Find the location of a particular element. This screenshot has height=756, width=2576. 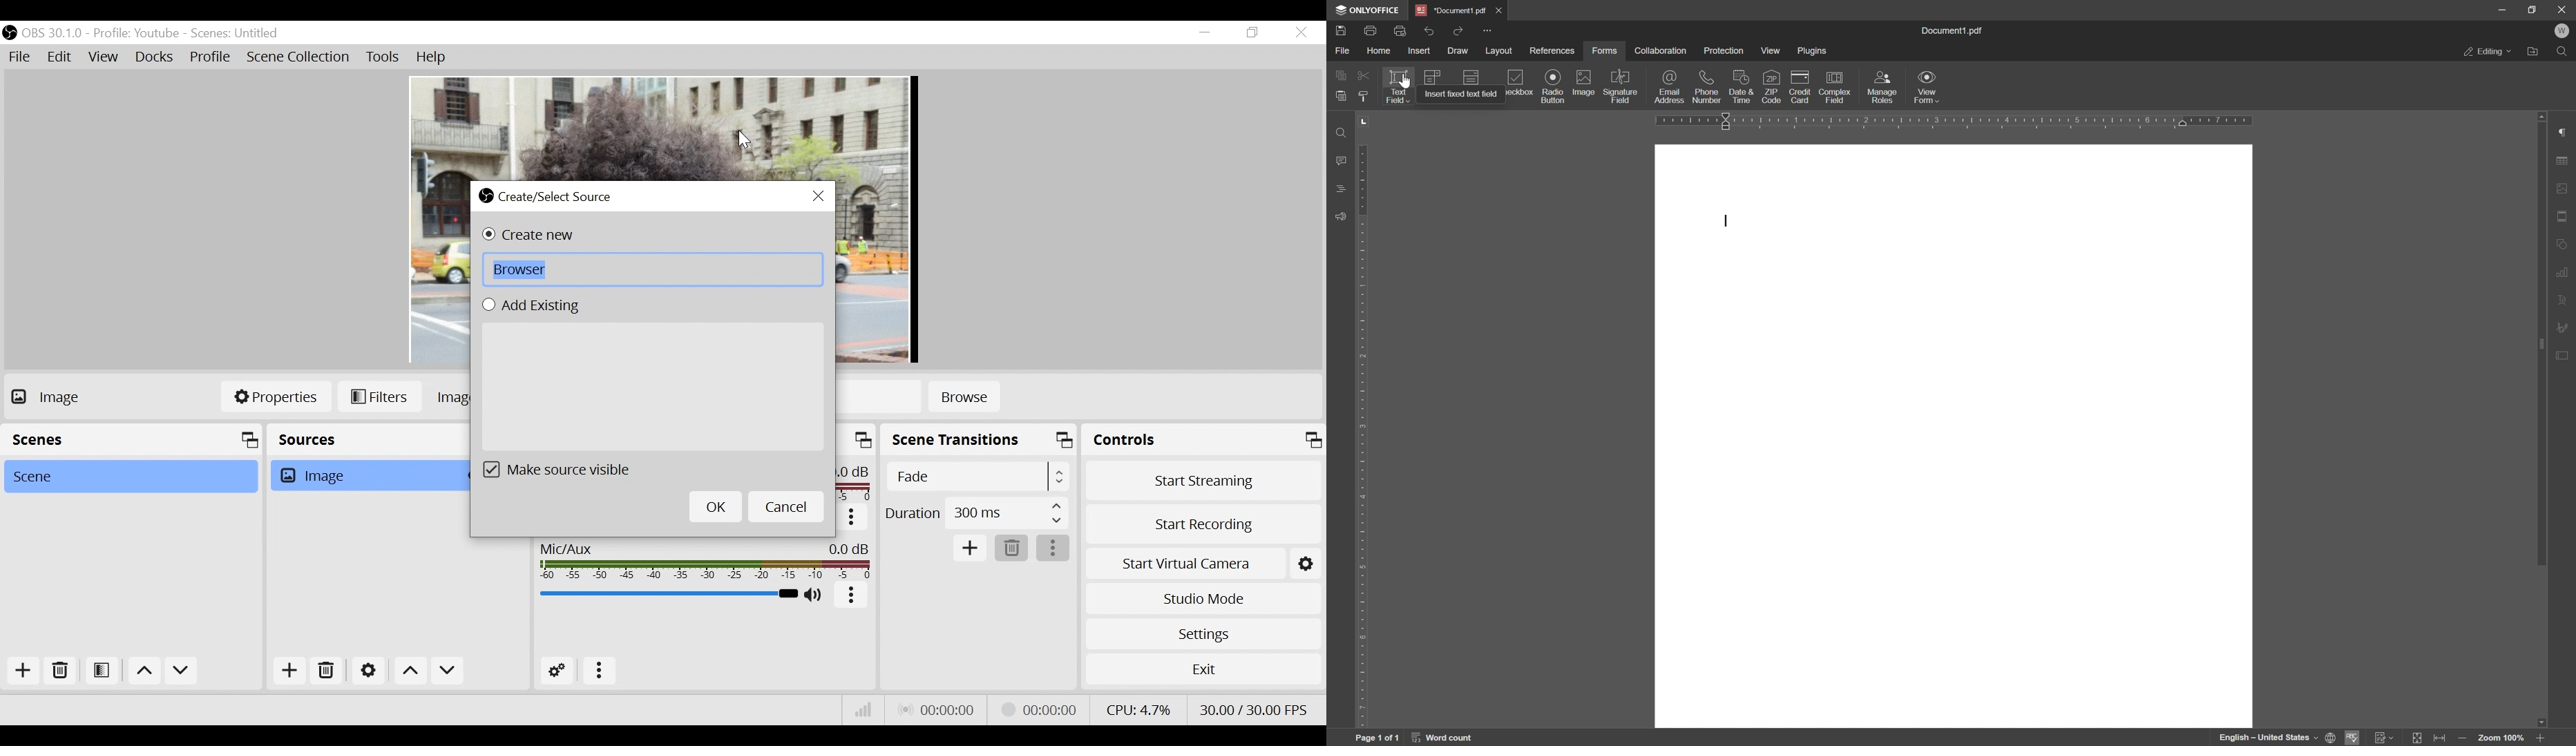

Filters is located at coordinates (380, 396).